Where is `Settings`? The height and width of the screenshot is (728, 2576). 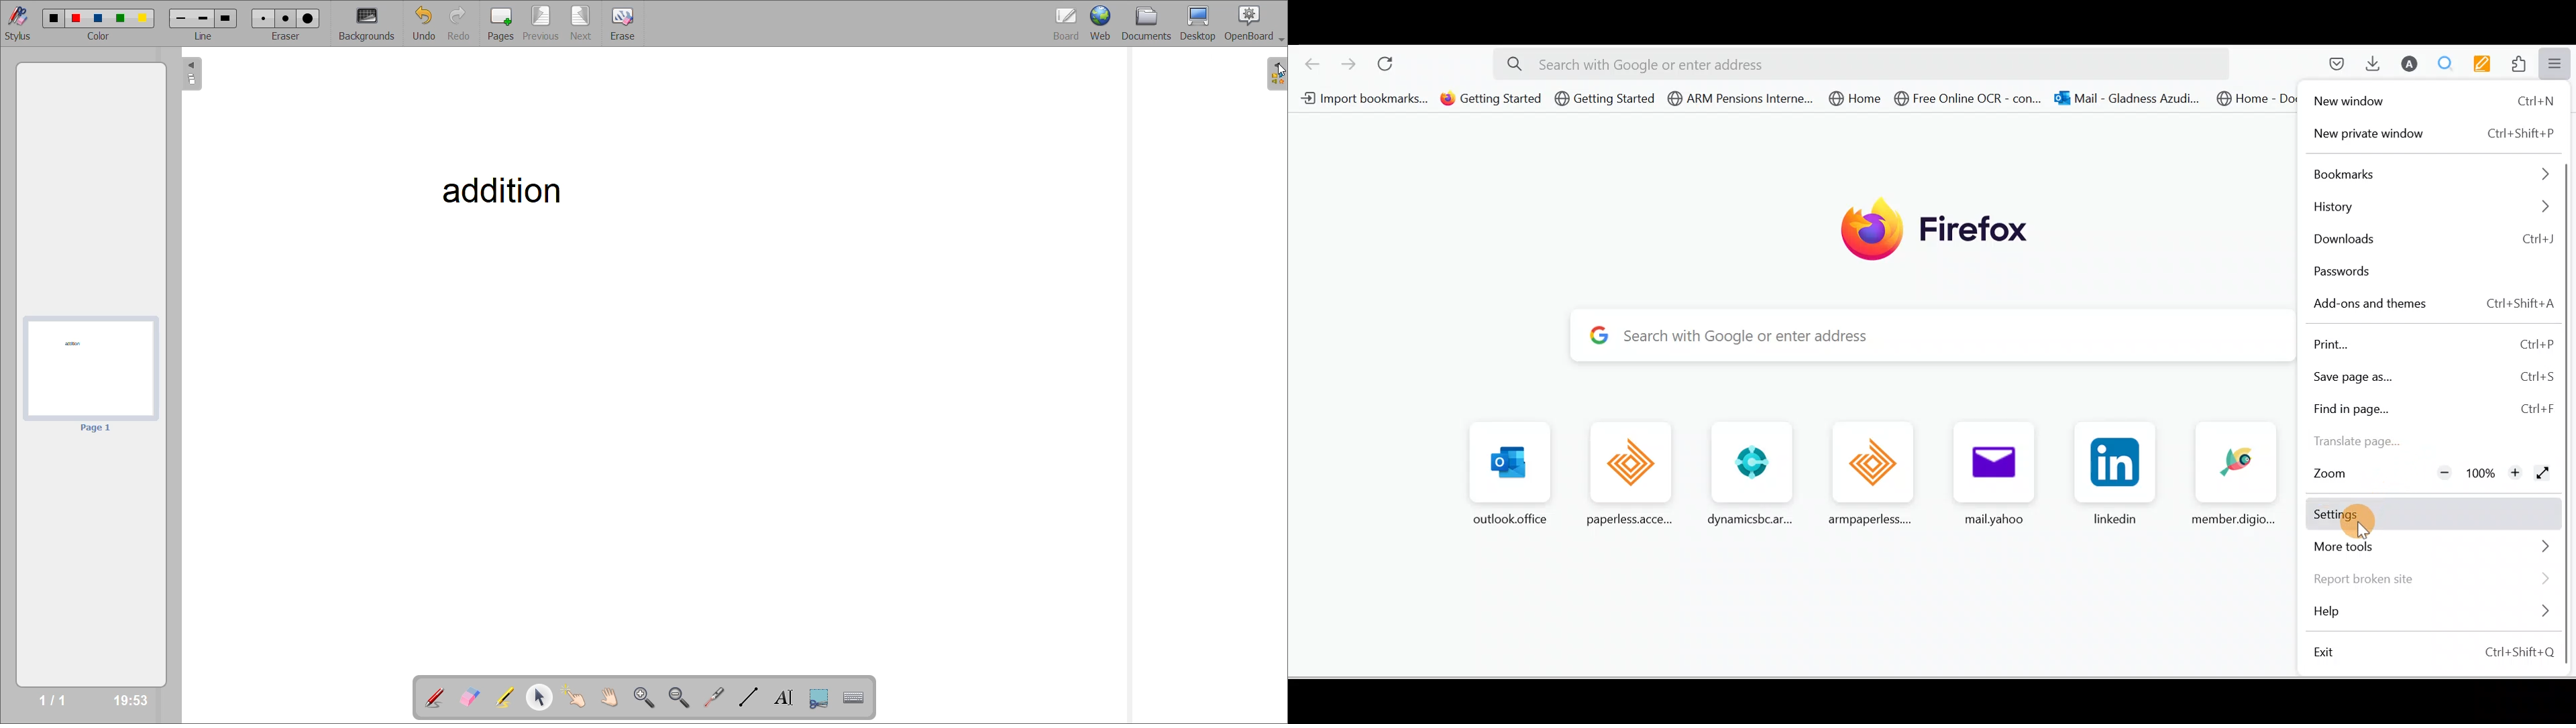 Settings is located at coordinates (2436, 516).